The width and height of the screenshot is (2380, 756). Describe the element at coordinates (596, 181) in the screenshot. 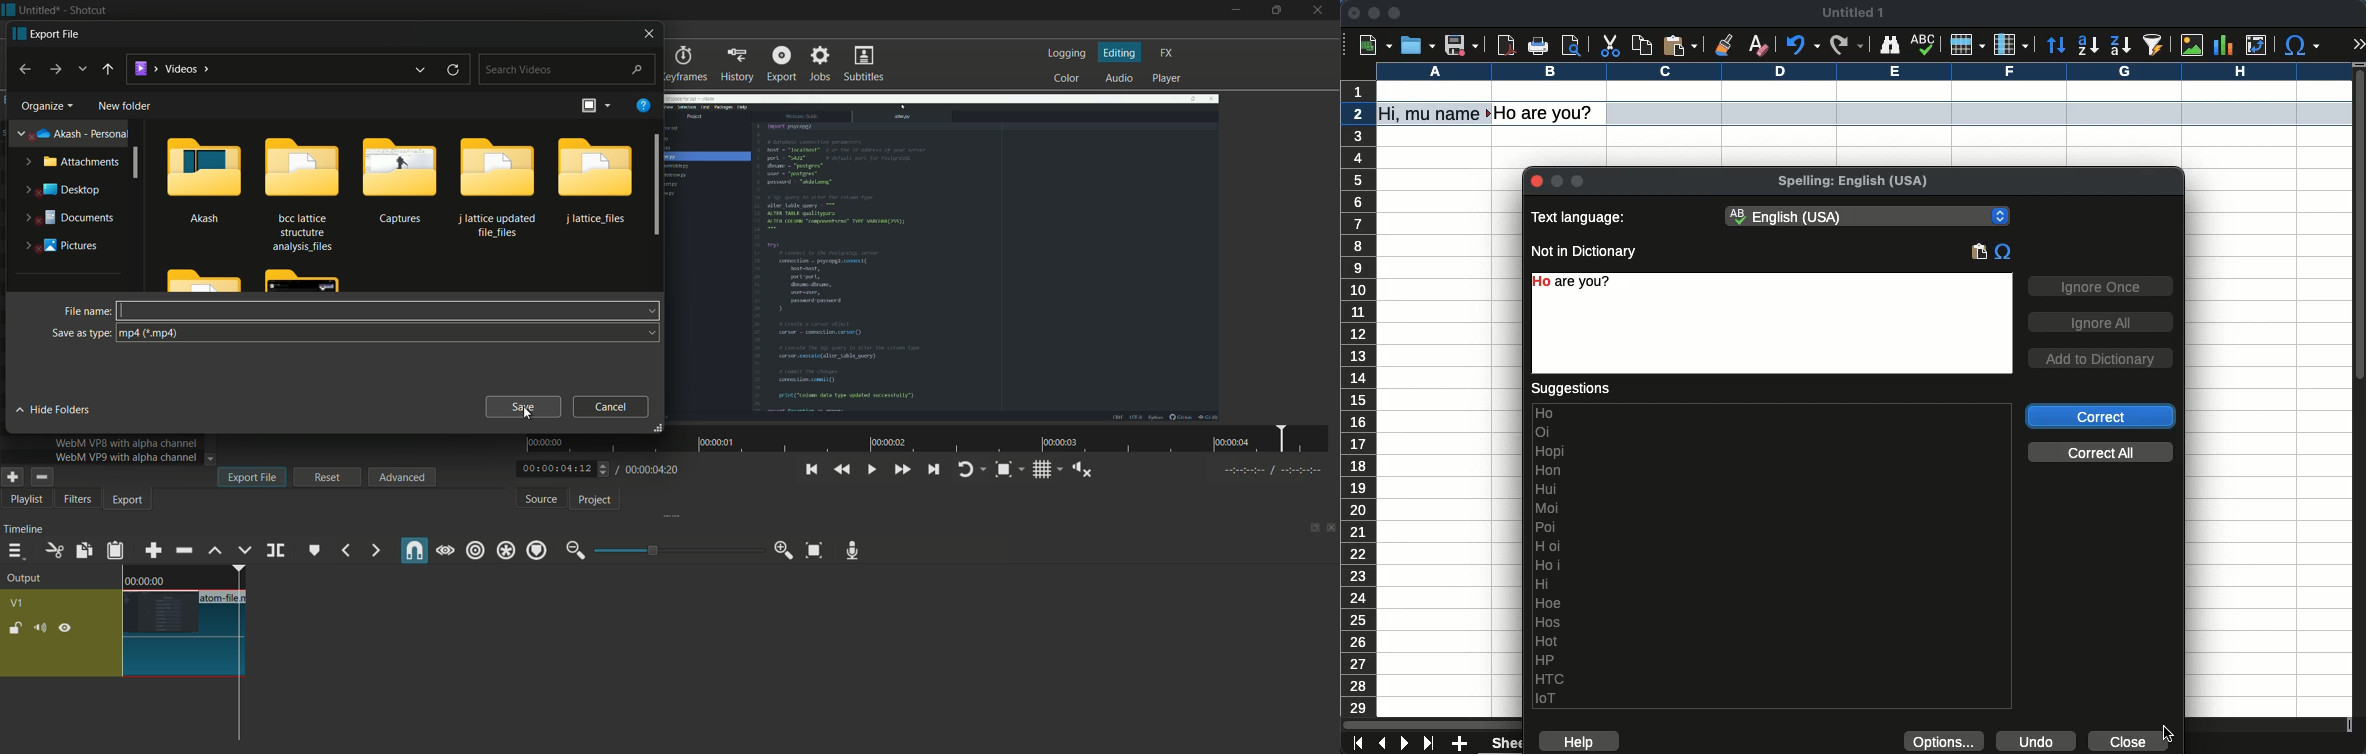

I see `folder-5` at that location.